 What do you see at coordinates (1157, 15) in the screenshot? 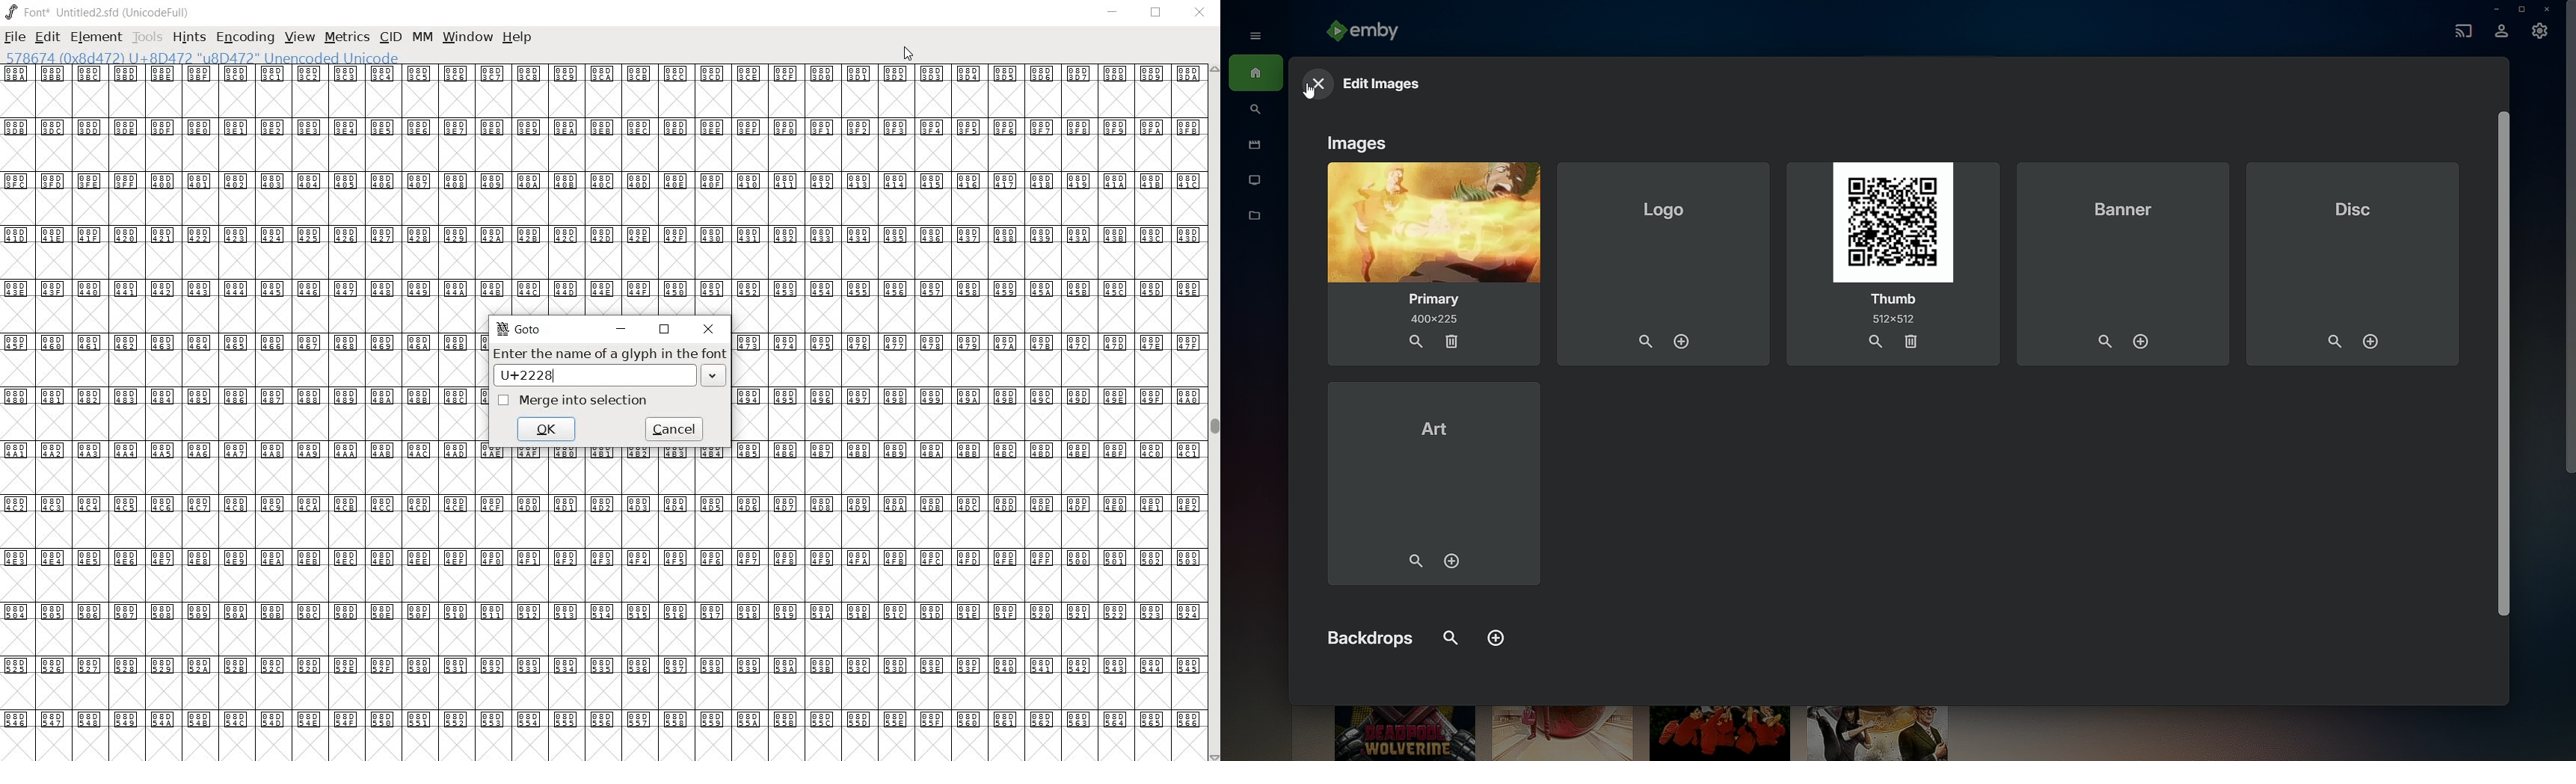
I see `restore` at bounding box center [1157, 15].